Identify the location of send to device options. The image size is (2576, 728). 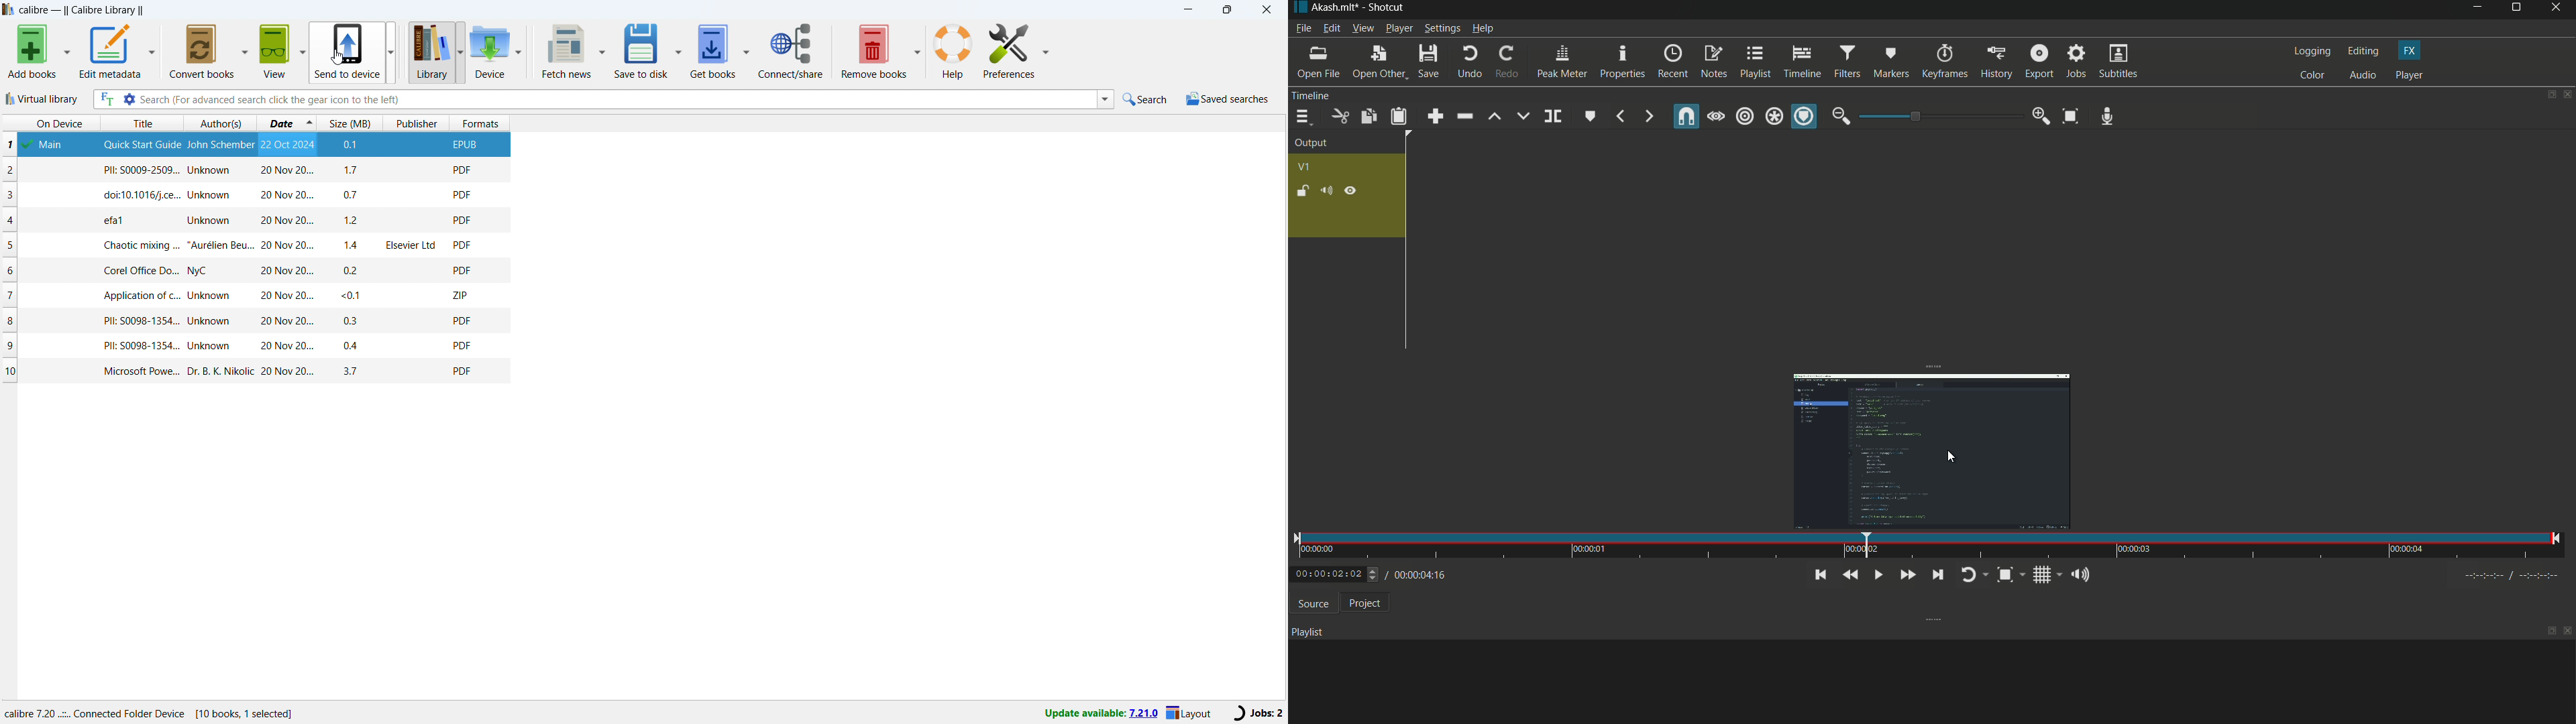
(391, 50).